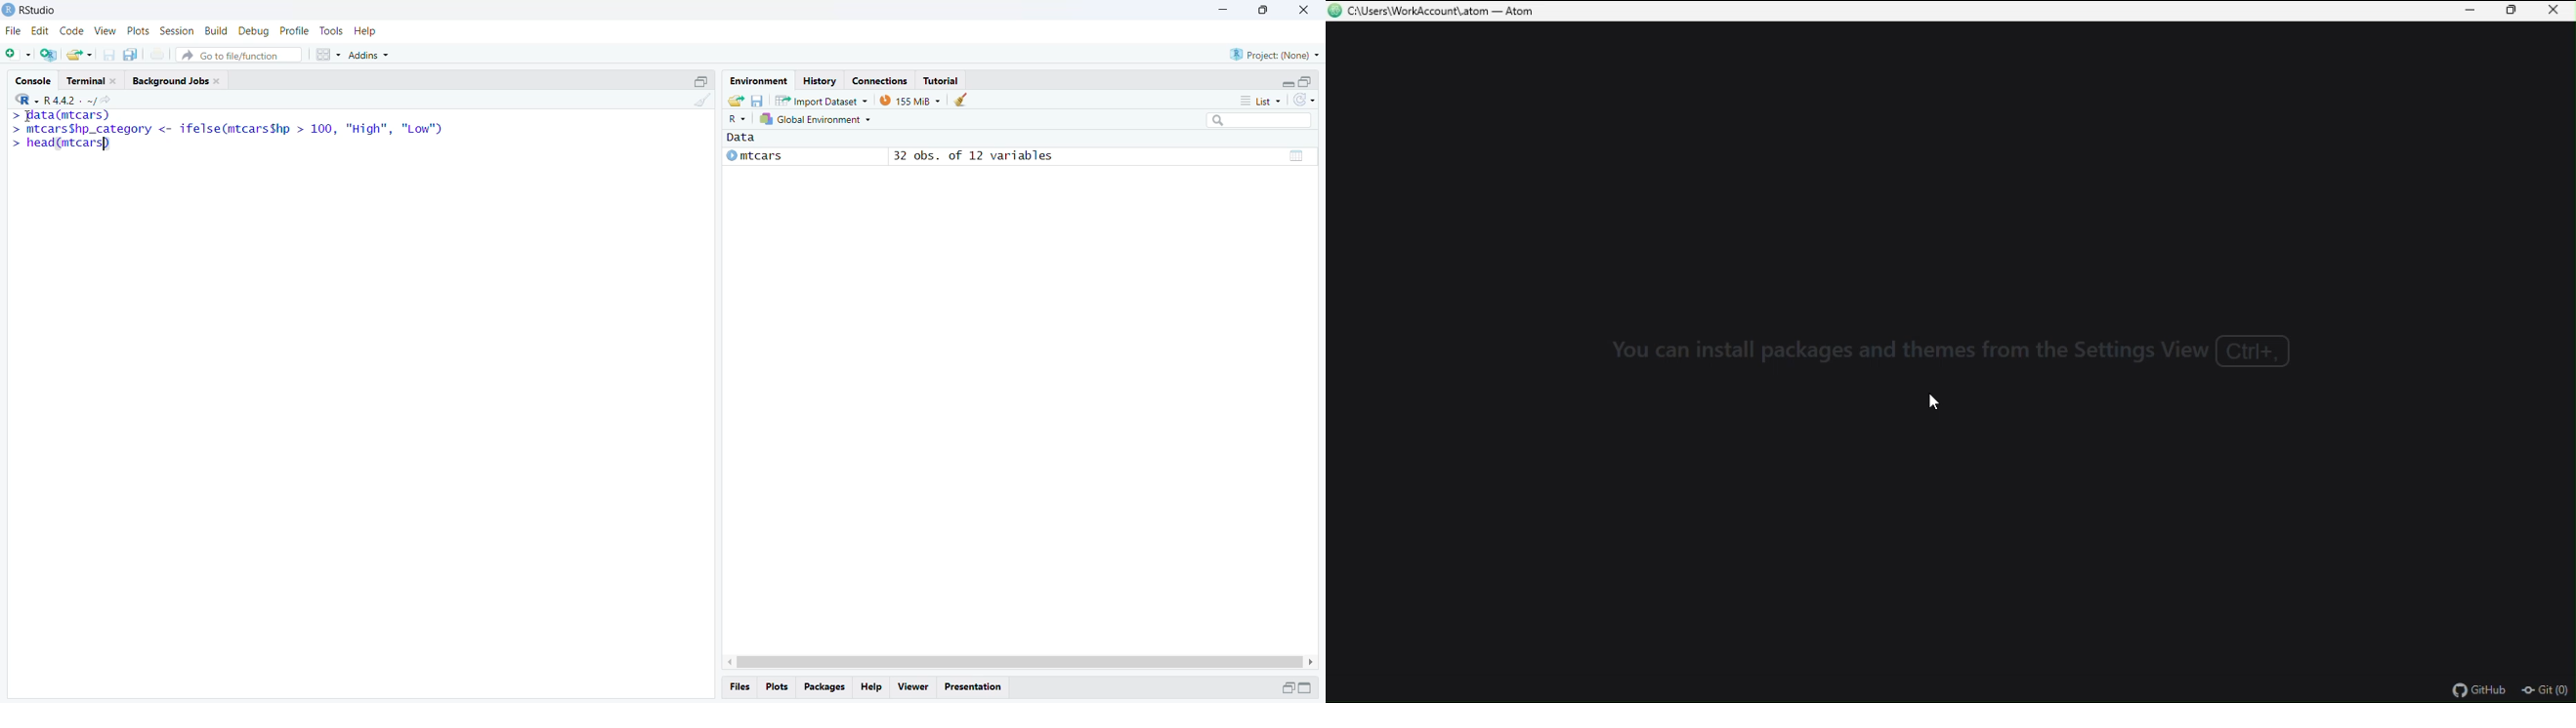 This screenshot has width=2576, height=728. Describe the element at coordinates (158, 57) in the screenshot. I see `Print the current file` at that location.